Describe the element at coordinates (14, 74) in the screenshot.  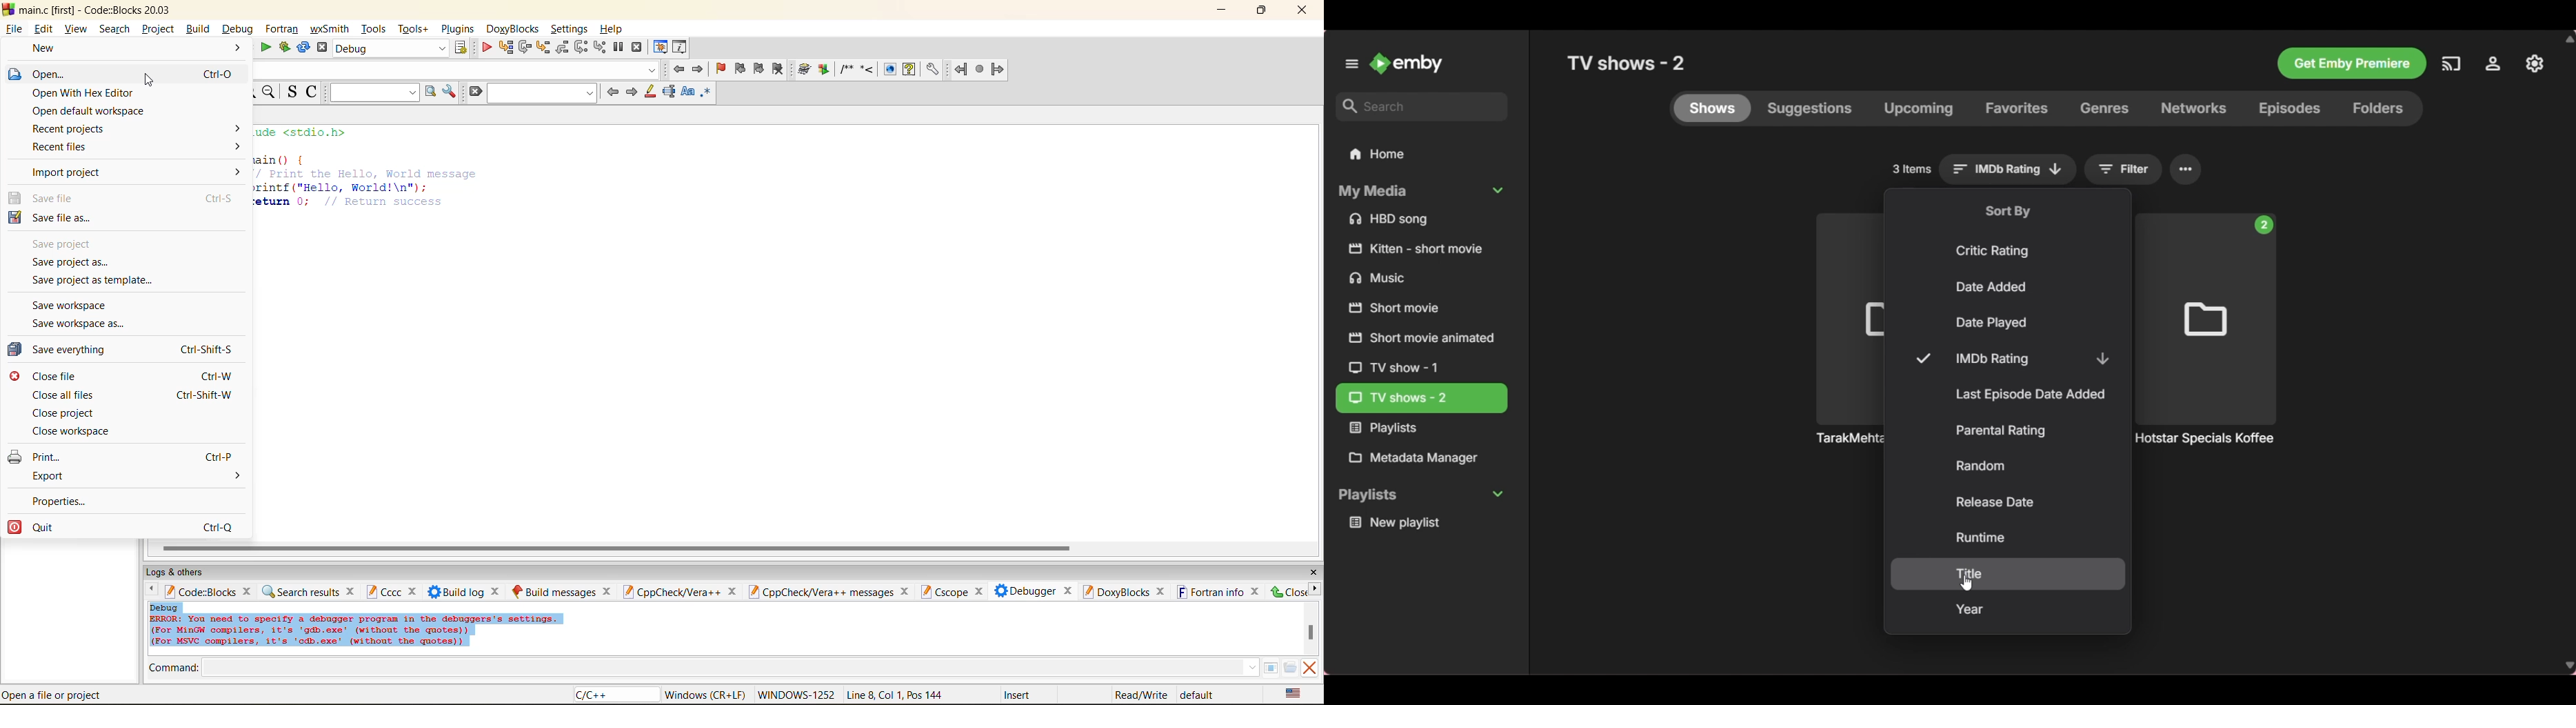
I see `file icon` at that location.